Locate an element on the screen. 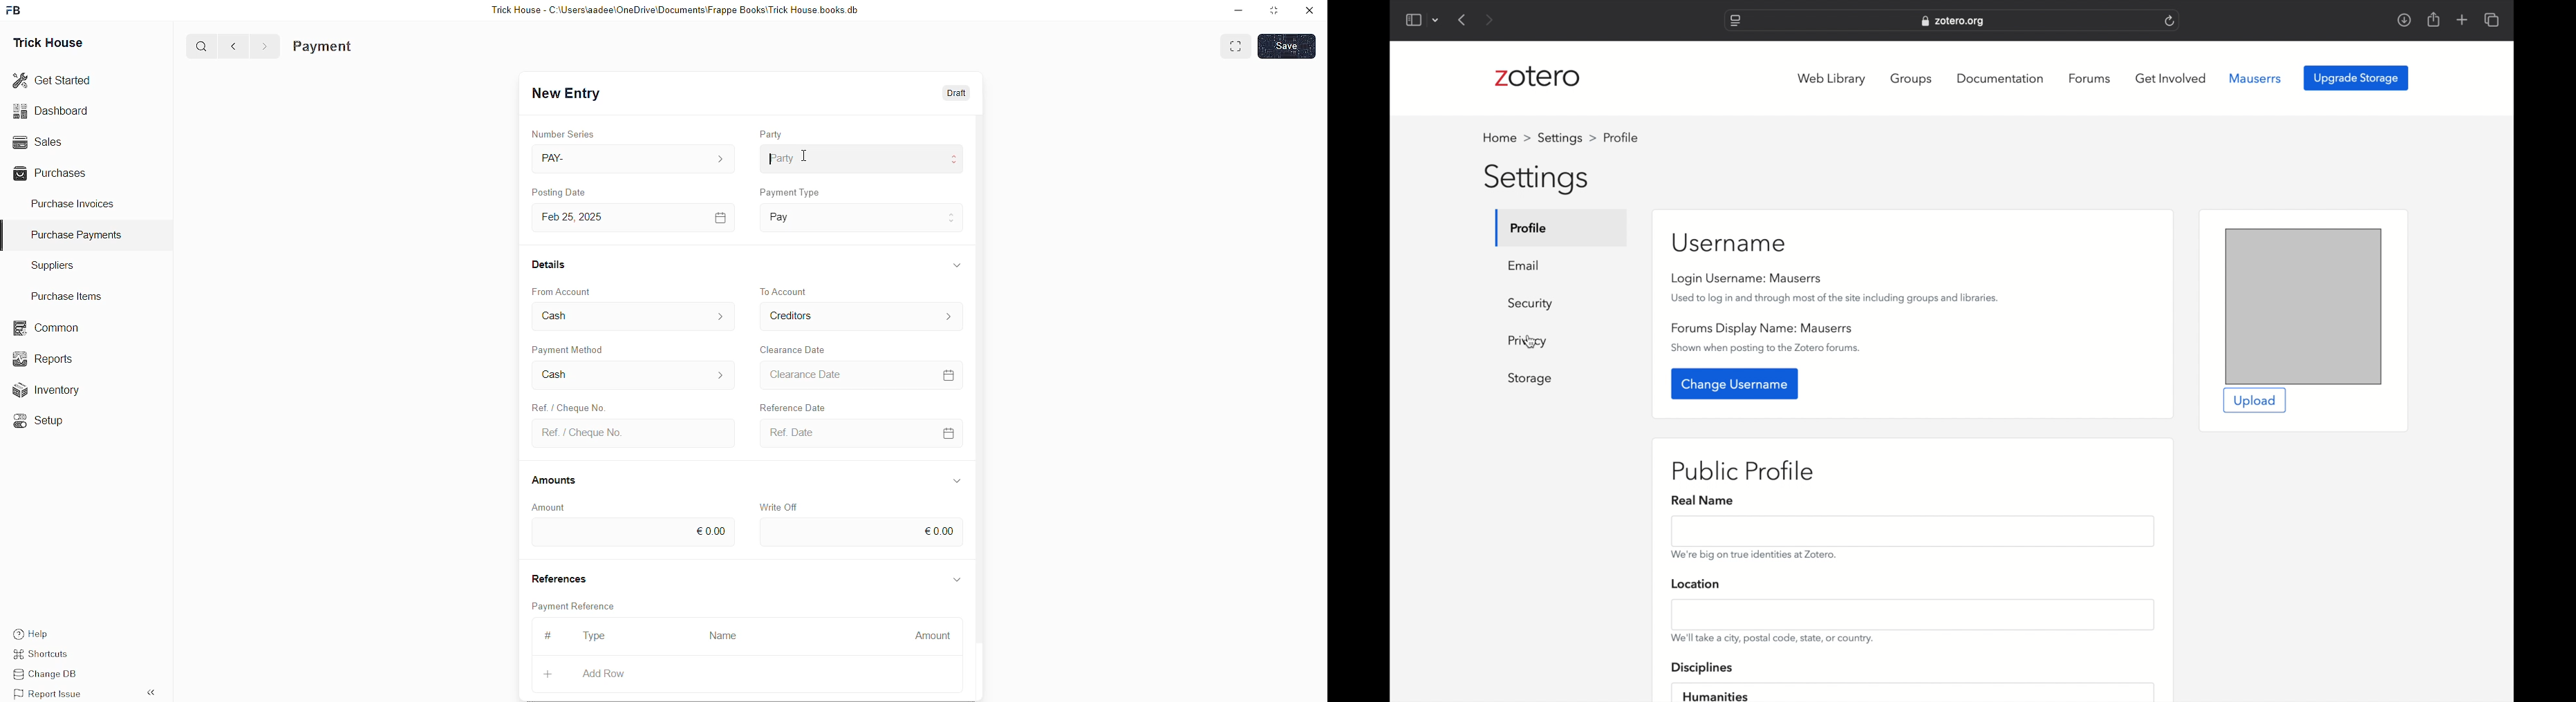 Image resolution: width=2576 pixels, height=728 pixels. Sales is located at coordinates (36, 140).